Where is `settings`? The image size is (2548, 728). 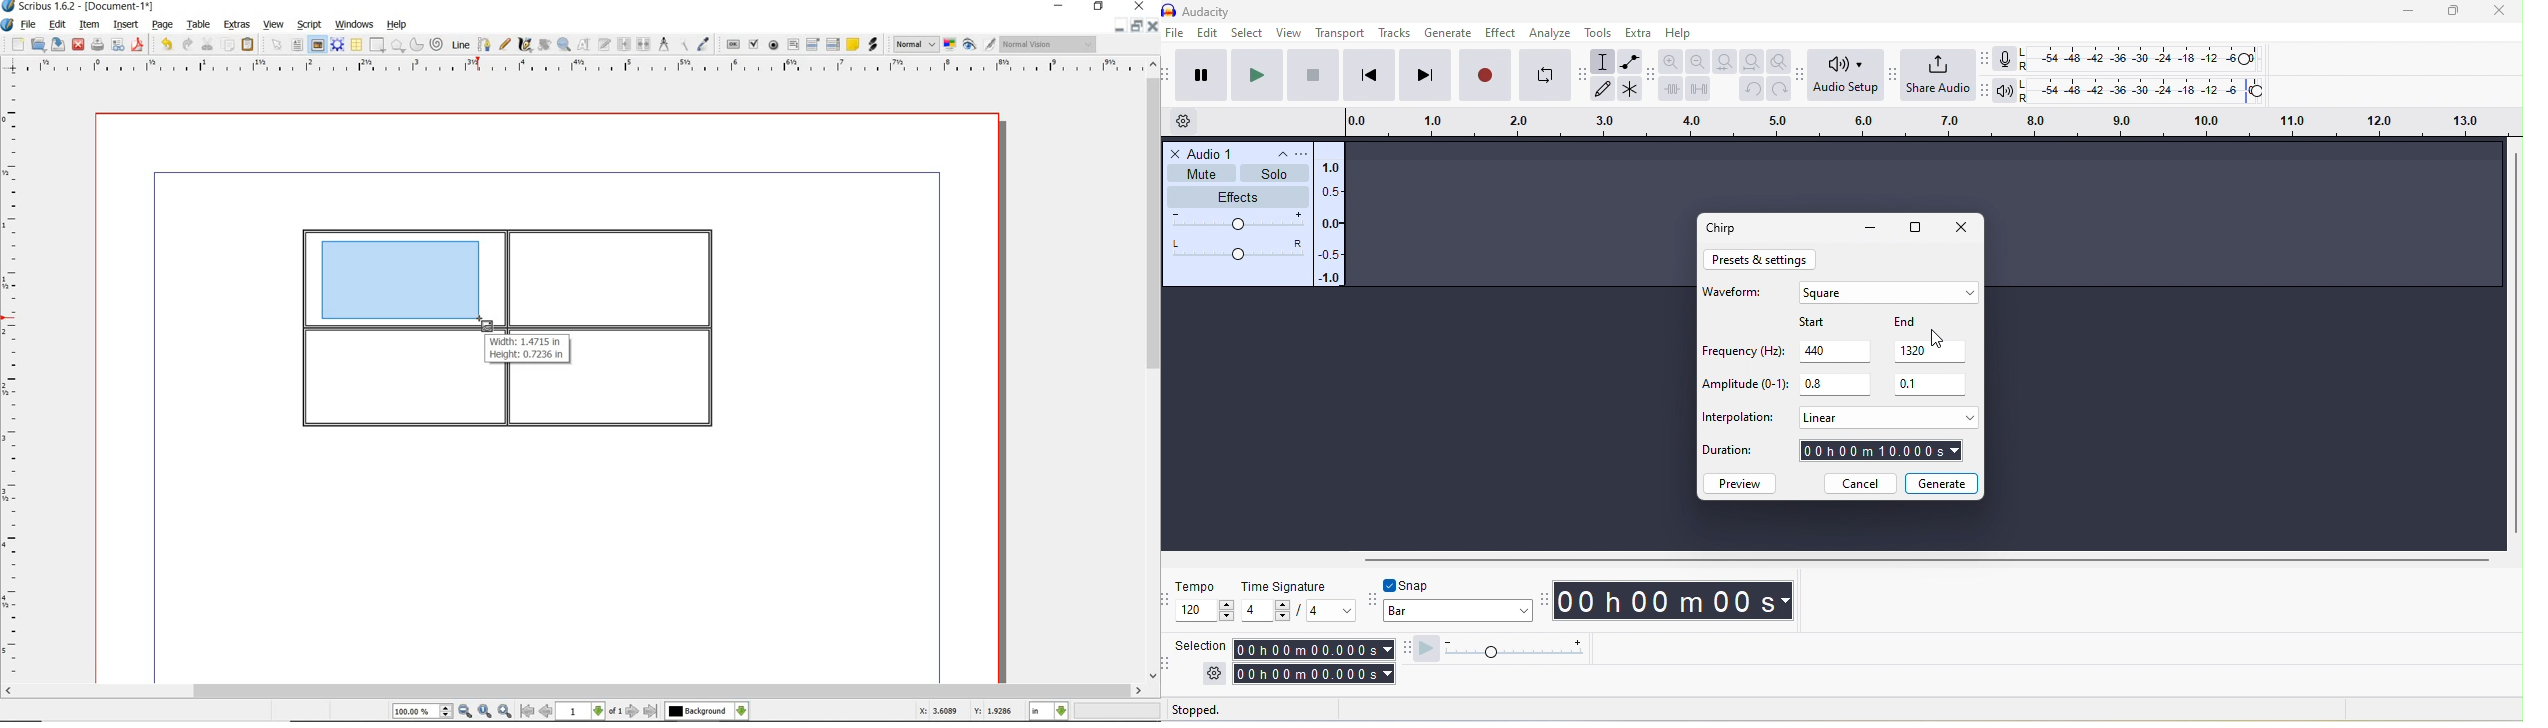 settings is located at coordinates (1214, 673).